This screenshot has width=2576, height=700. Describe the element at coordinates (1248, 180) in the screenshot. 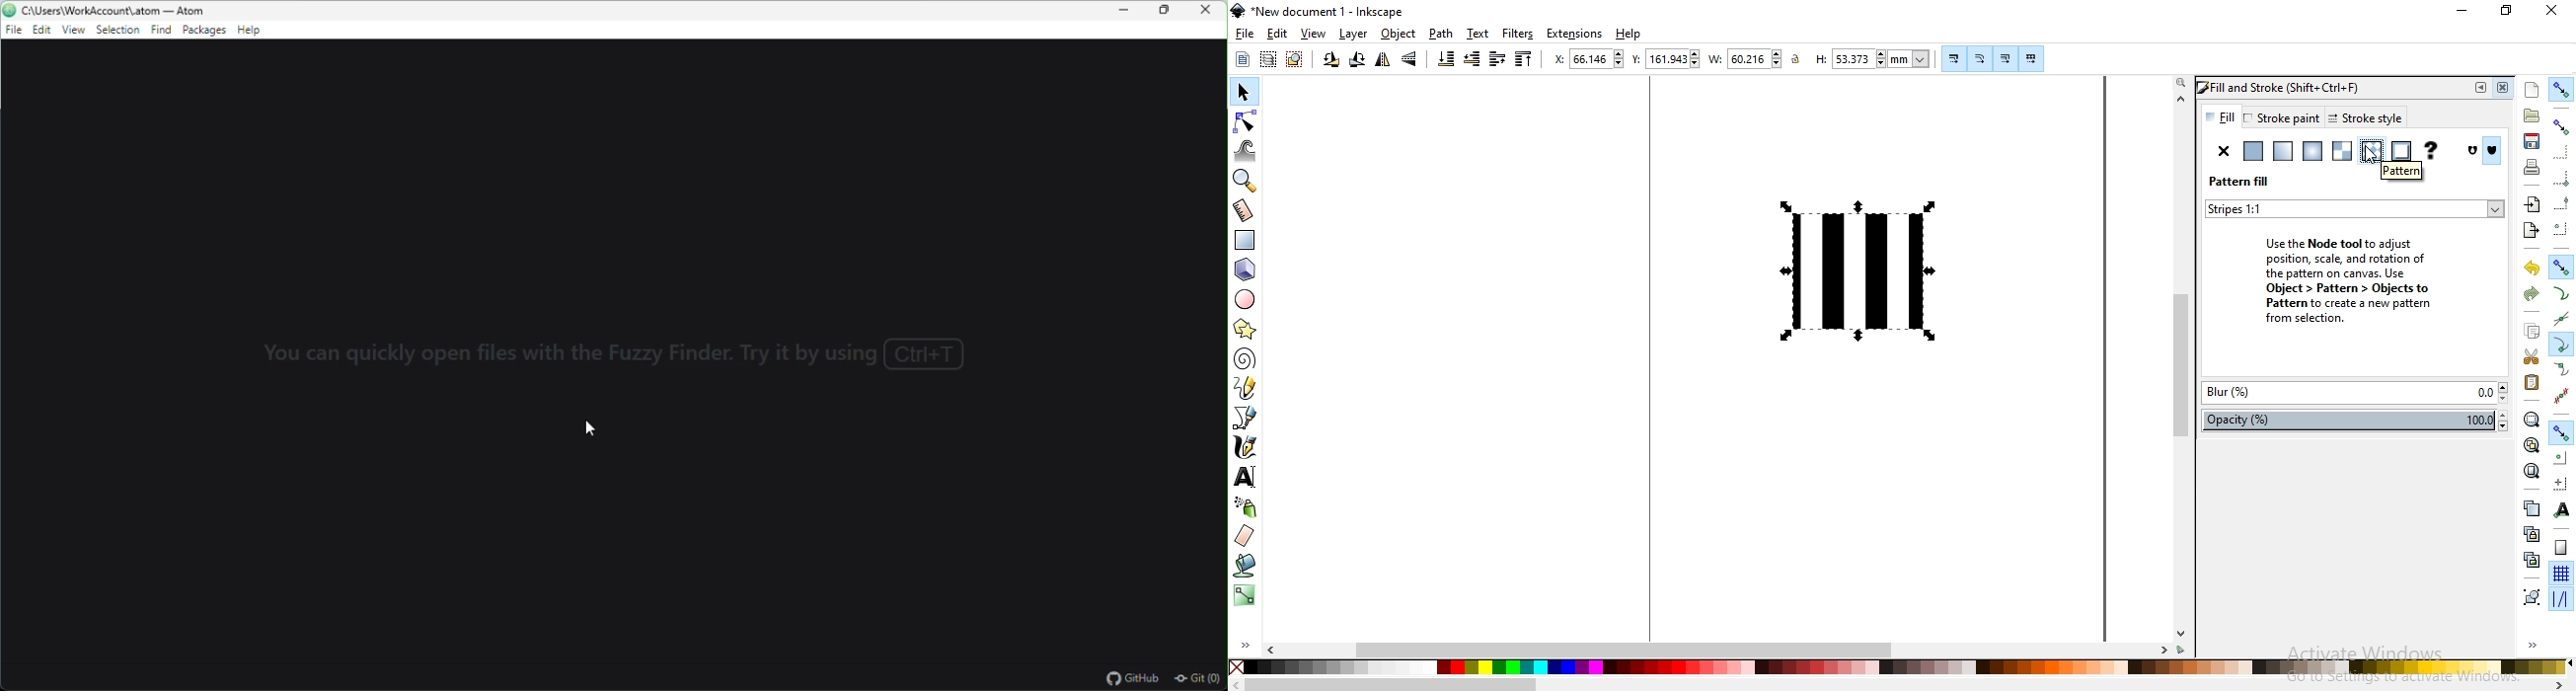

I see `zoom in or out` at that location.